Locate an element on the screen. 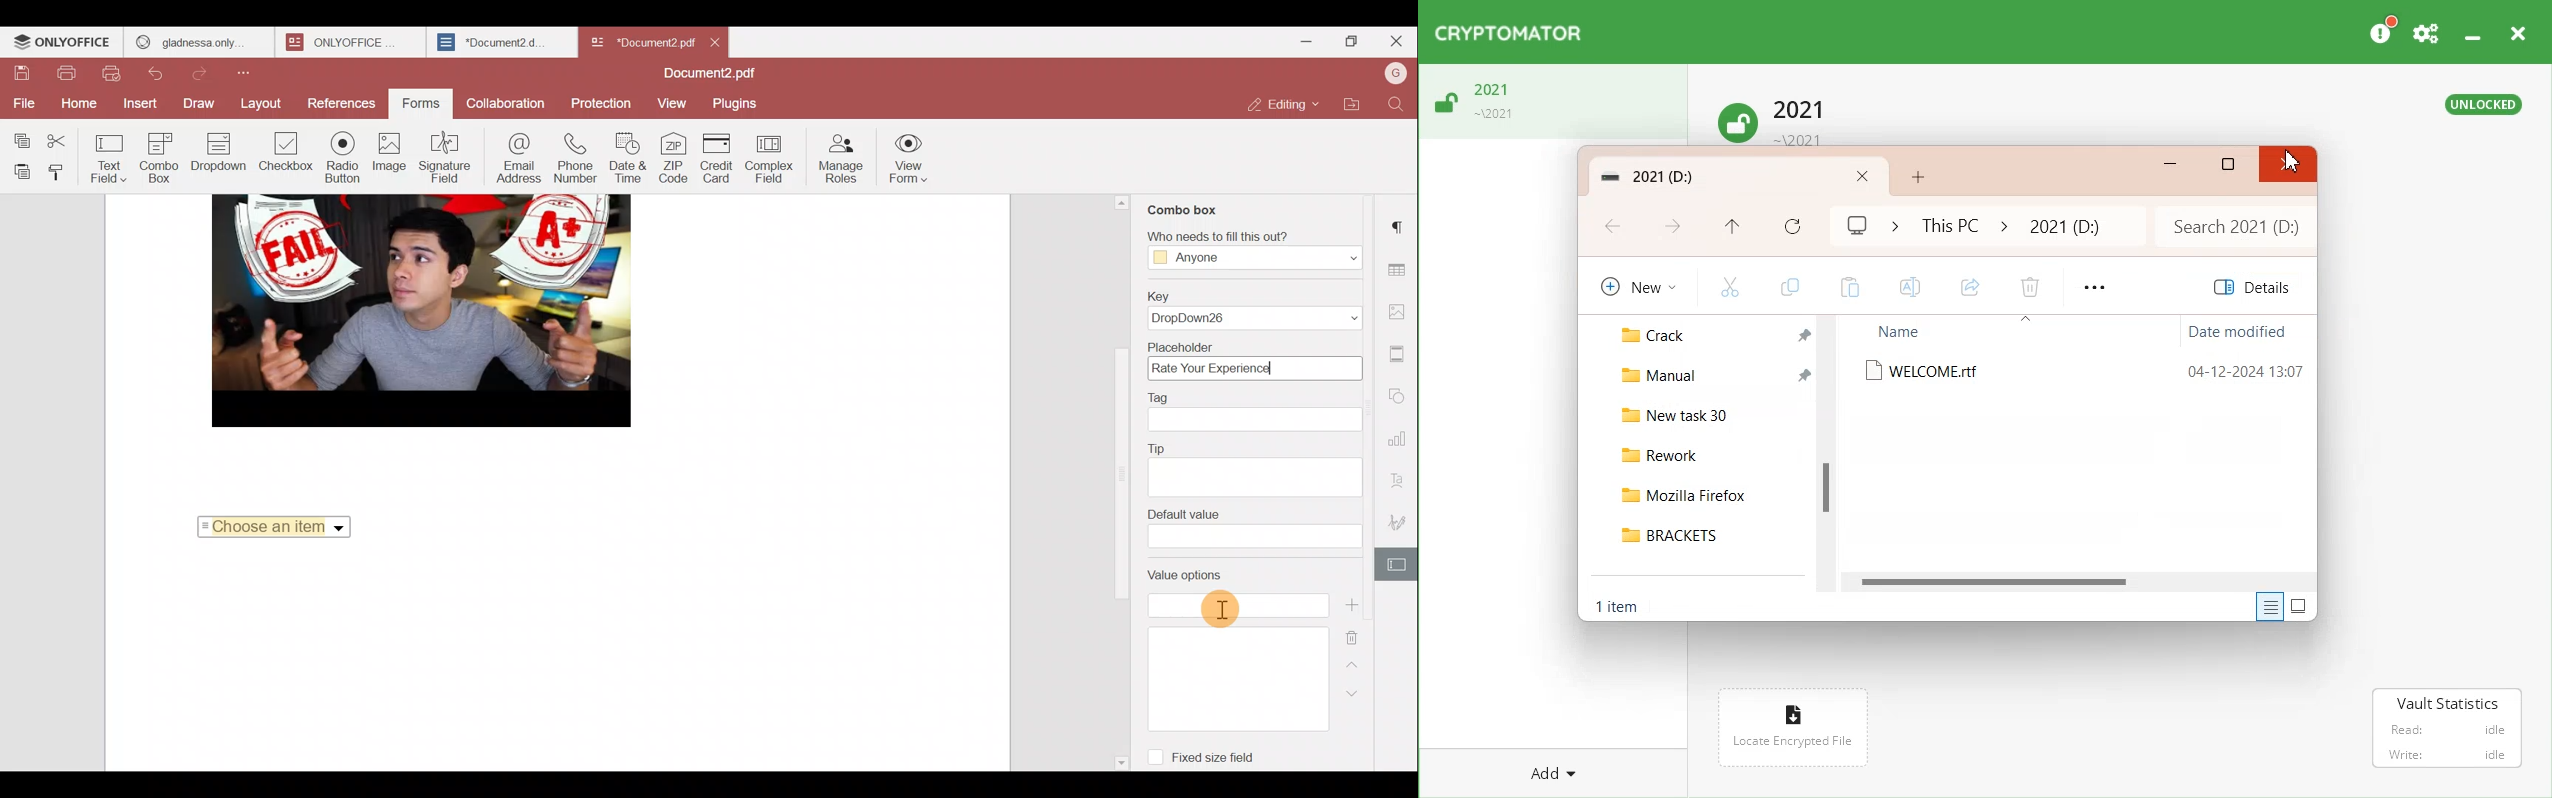 The width and height of the screenshot is (2576, 812). Phone number is located at coordinates (576, 160).